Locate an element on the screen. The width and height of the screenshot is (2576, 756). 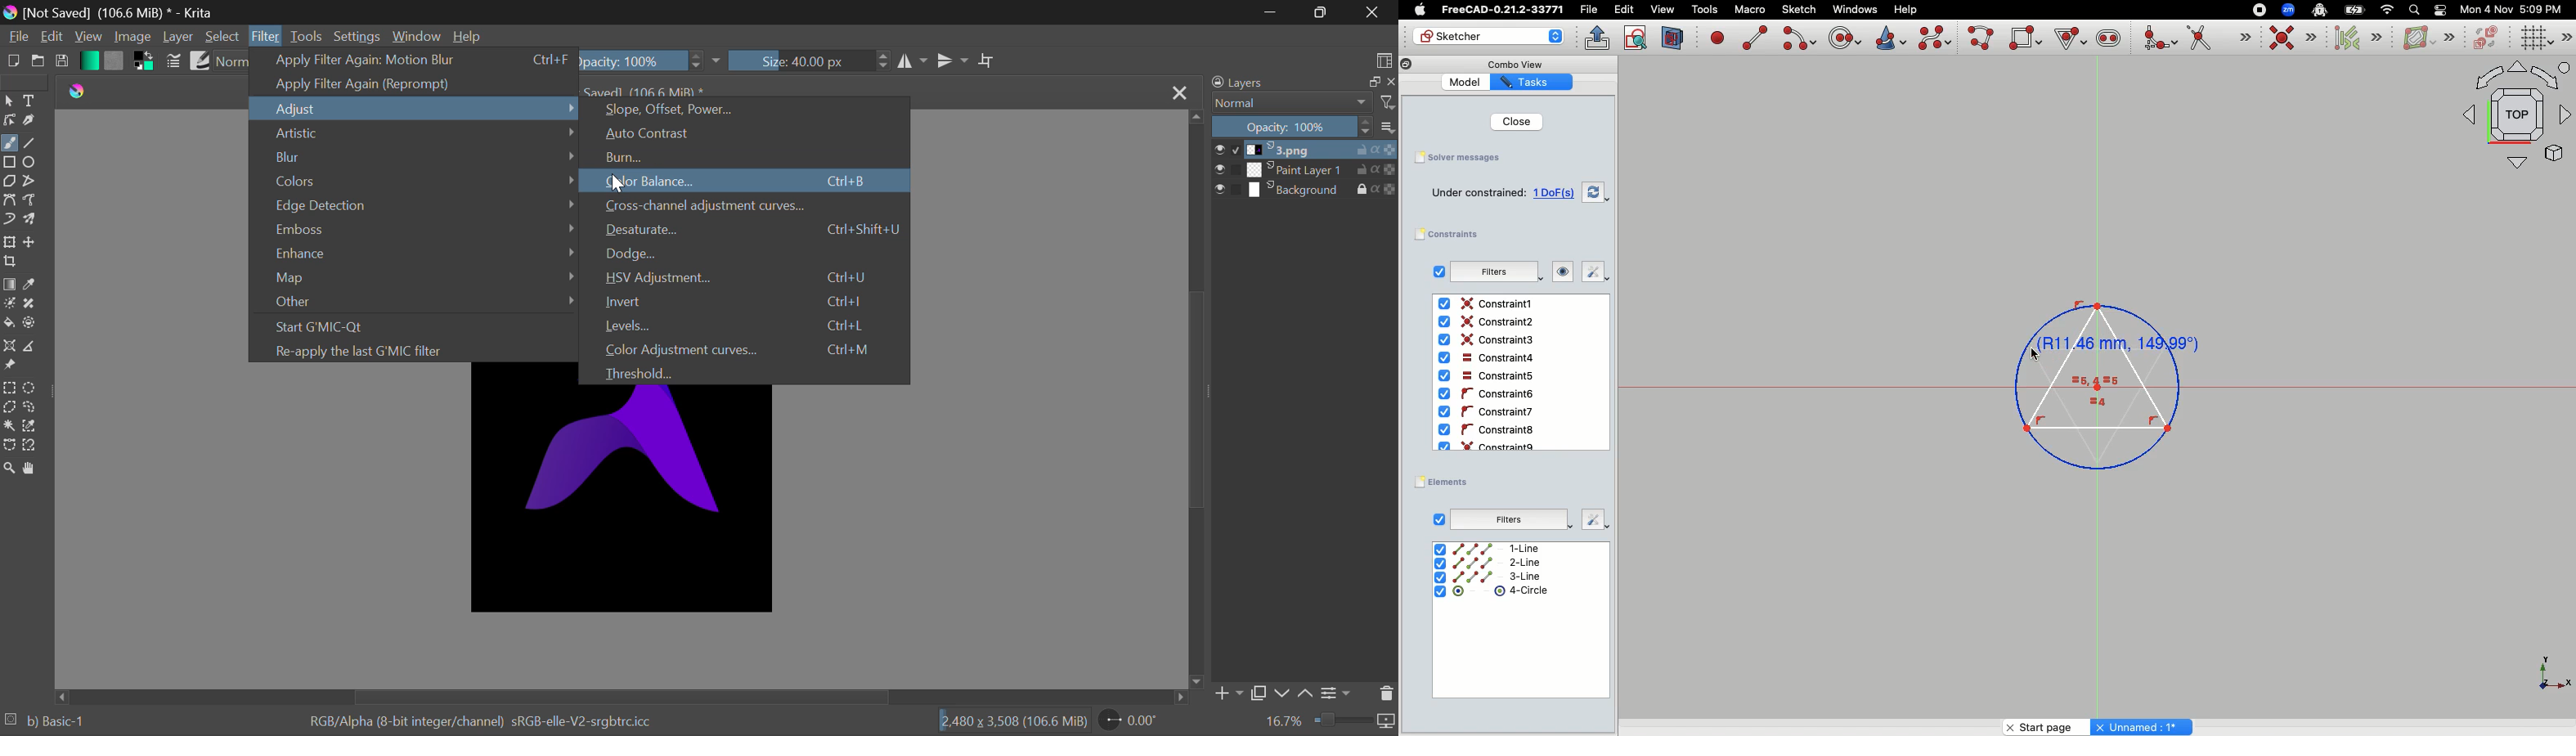
1-Line is located at coordinates (1495, 549).